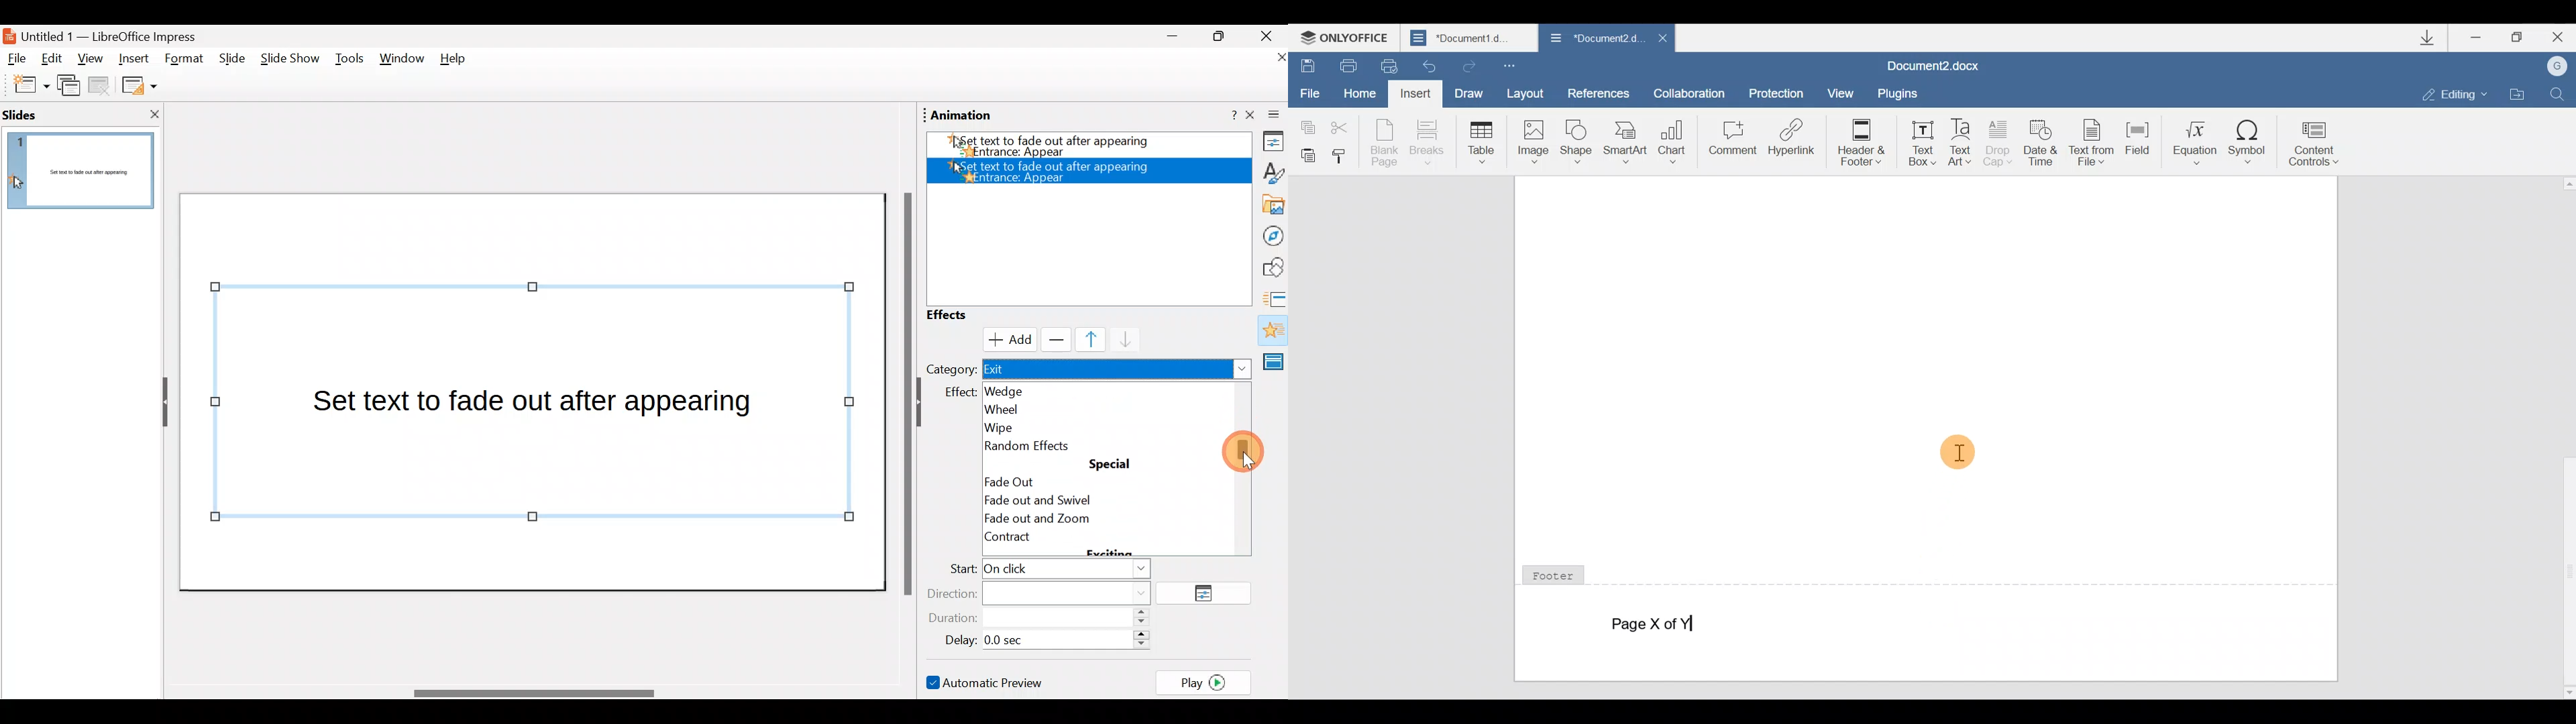  Describe the element at coordinates (350, 61) in the screenshot. I see `Tools` at that location.